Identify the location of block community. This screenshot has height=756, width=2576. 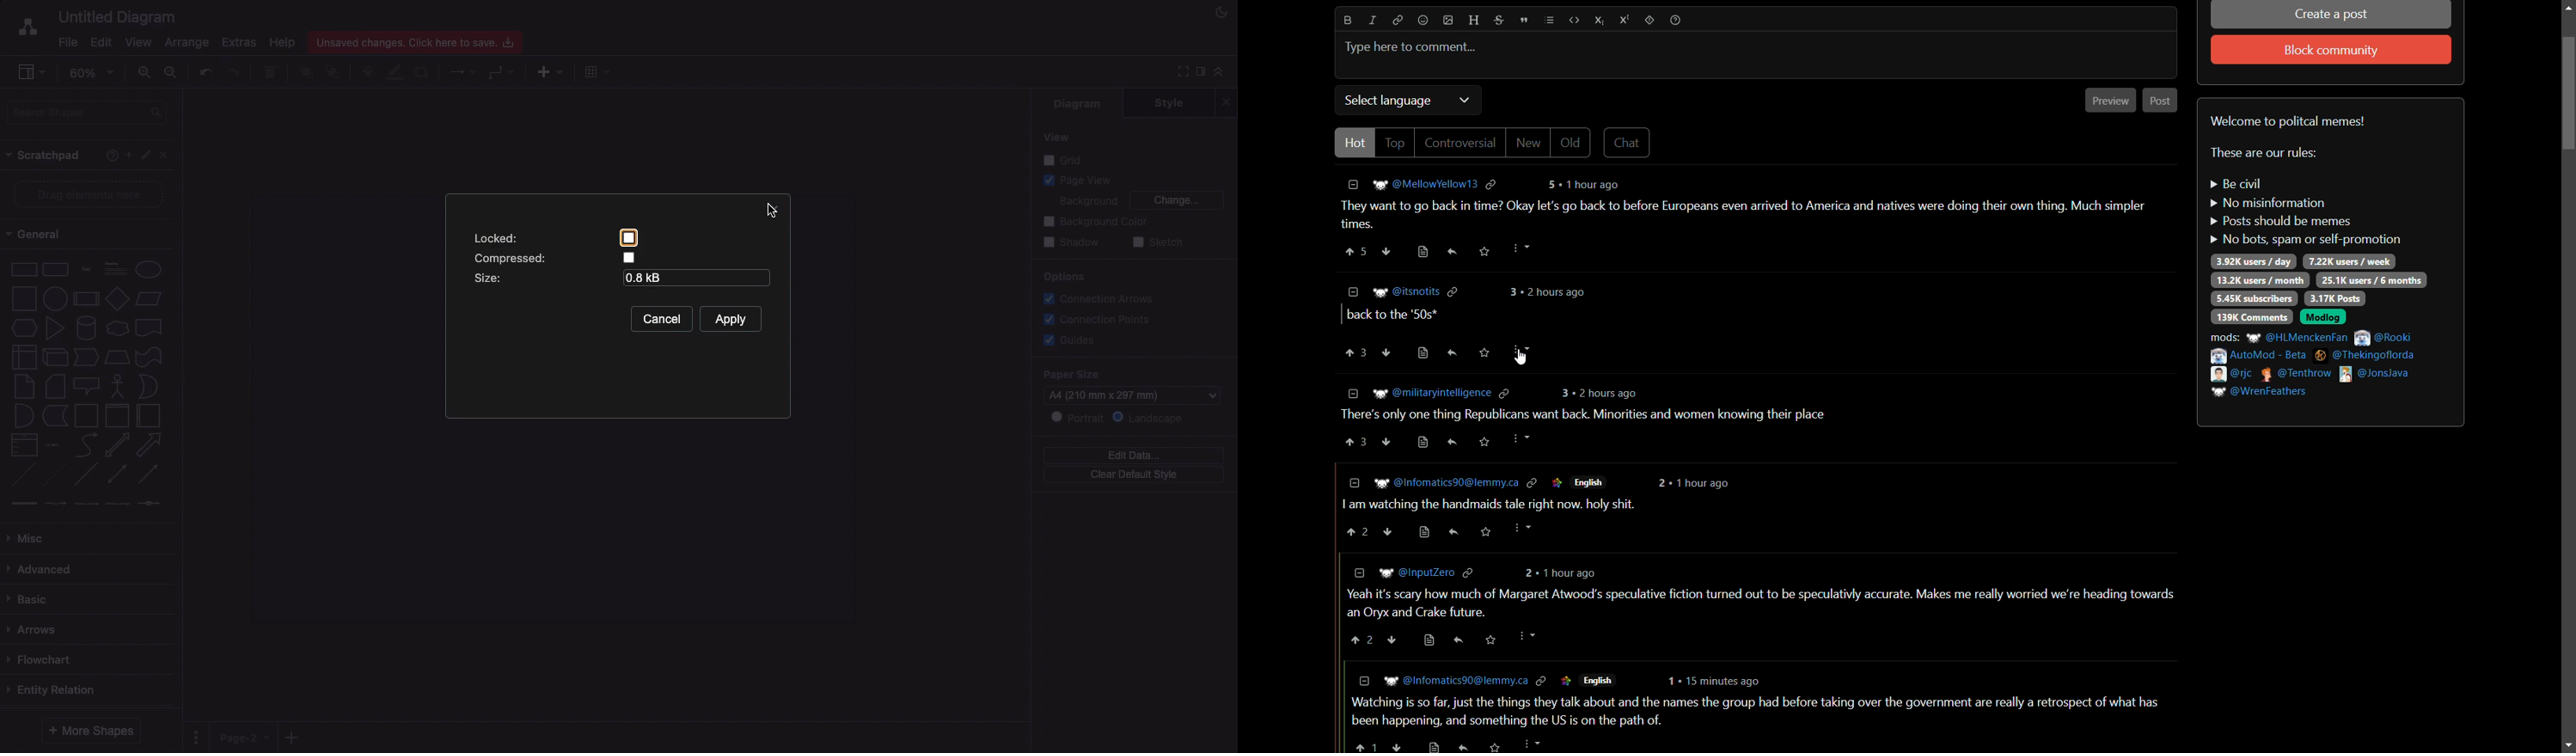
(2333, 51).